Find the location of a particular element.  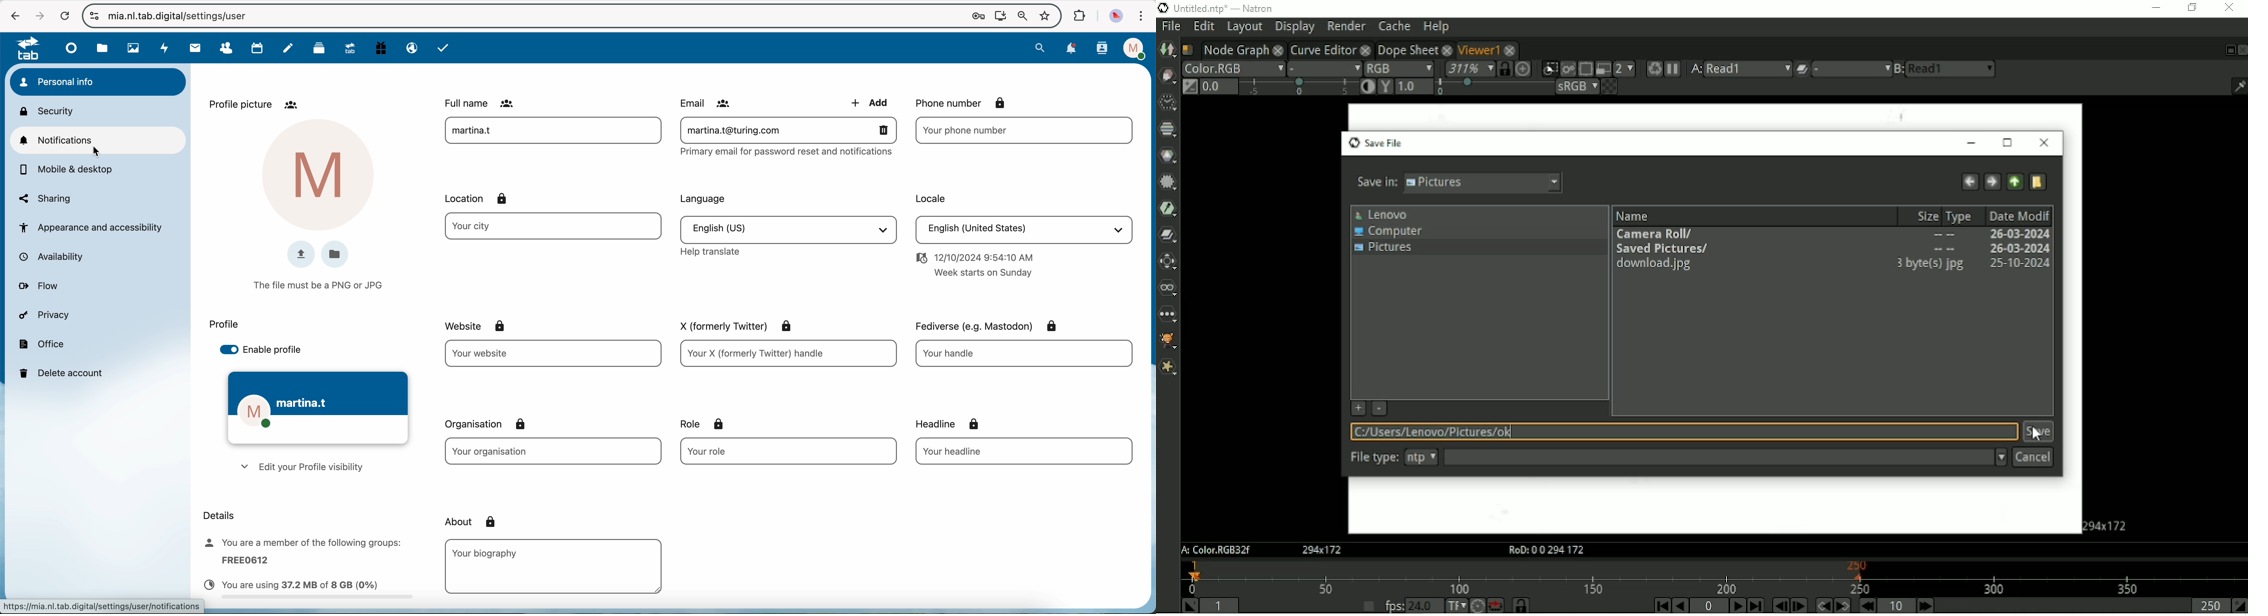

email is located at coordinates (411, 49).